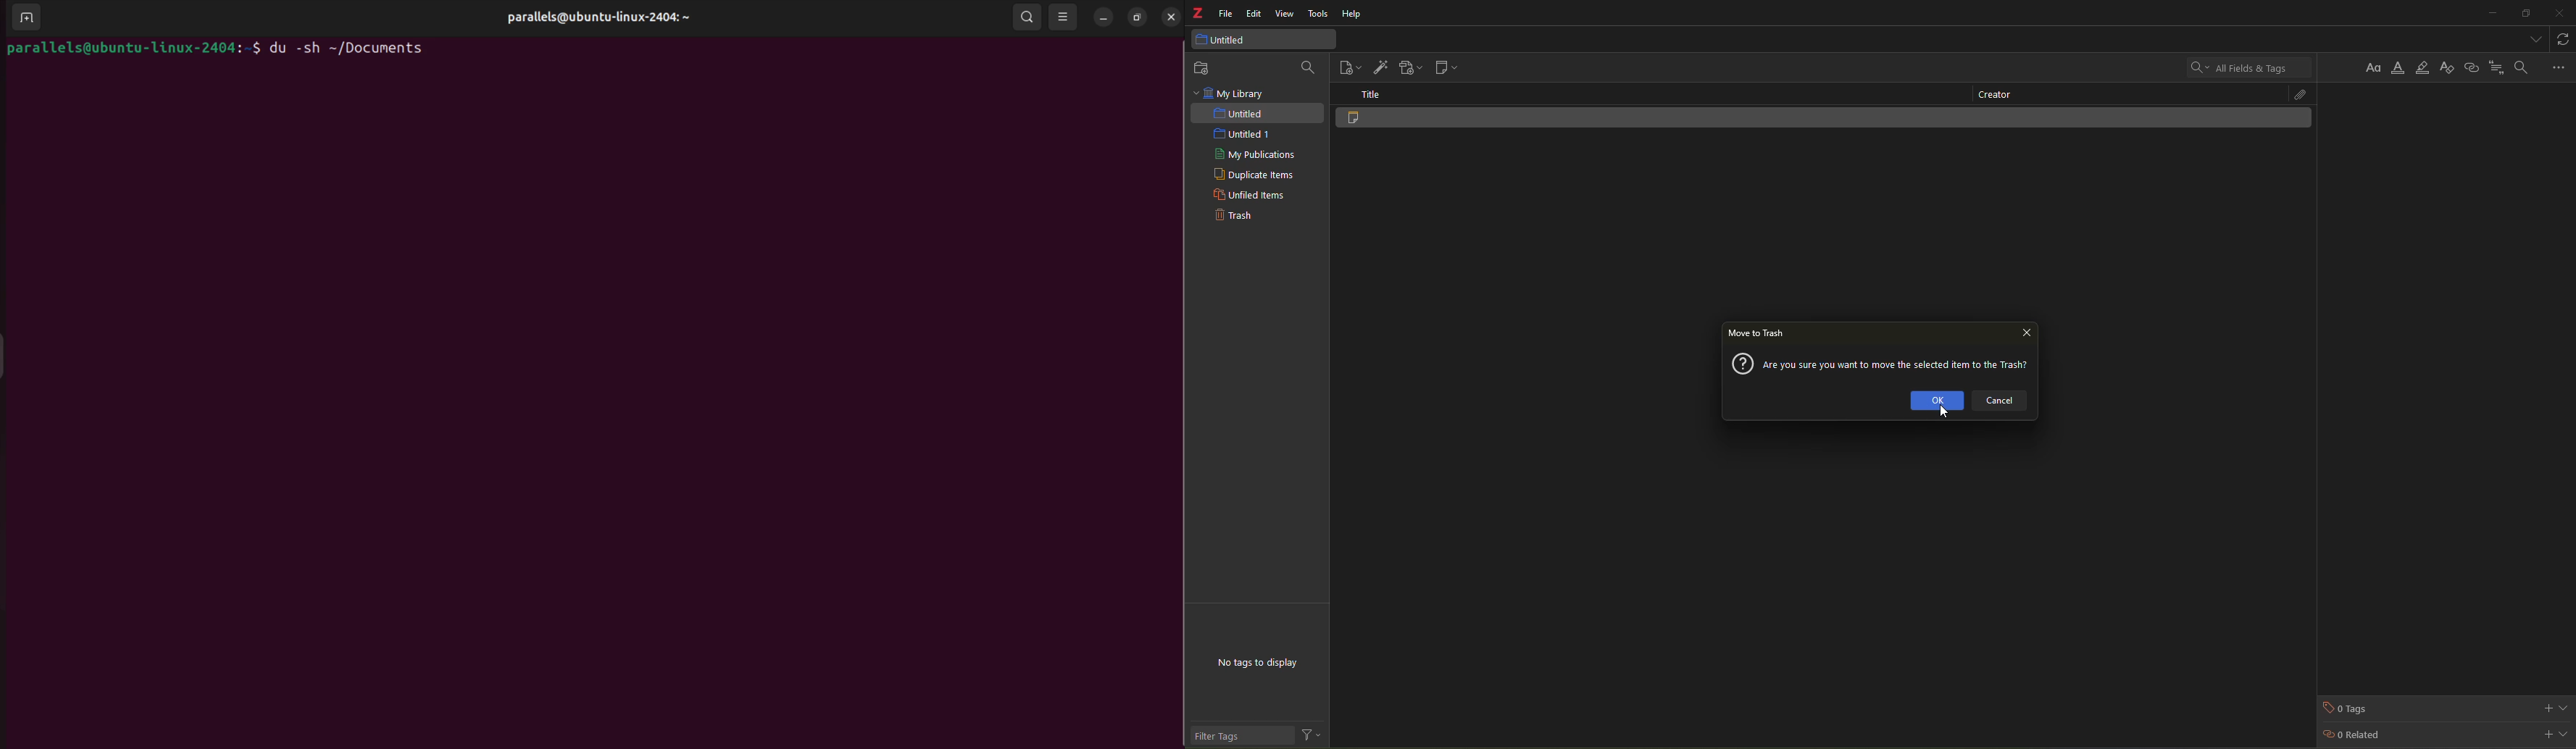 This screenshot has width=2576, height=756. What do you see at coordinates (1256, 177) in the screenshot?
I see `duplicate items` at bounding box center [1256, 177].